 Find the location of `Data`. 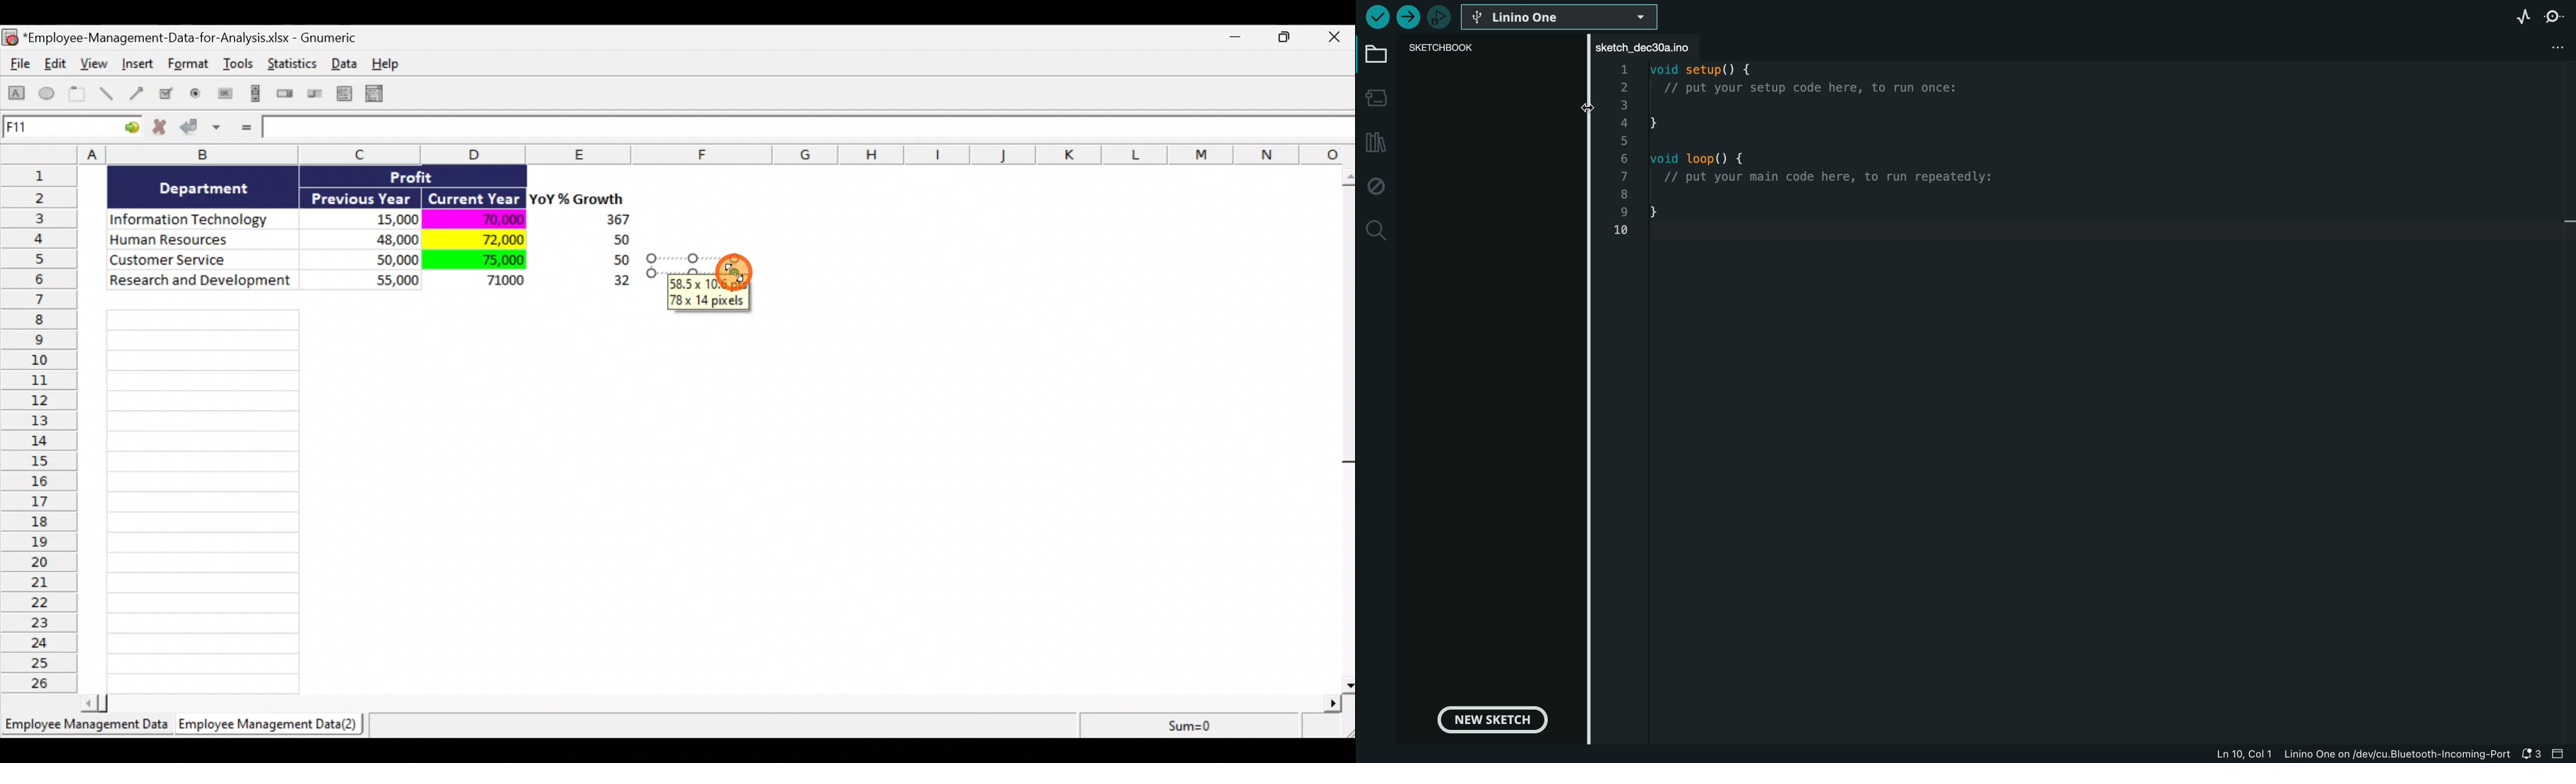

Data is located at coordinates (378, 239).